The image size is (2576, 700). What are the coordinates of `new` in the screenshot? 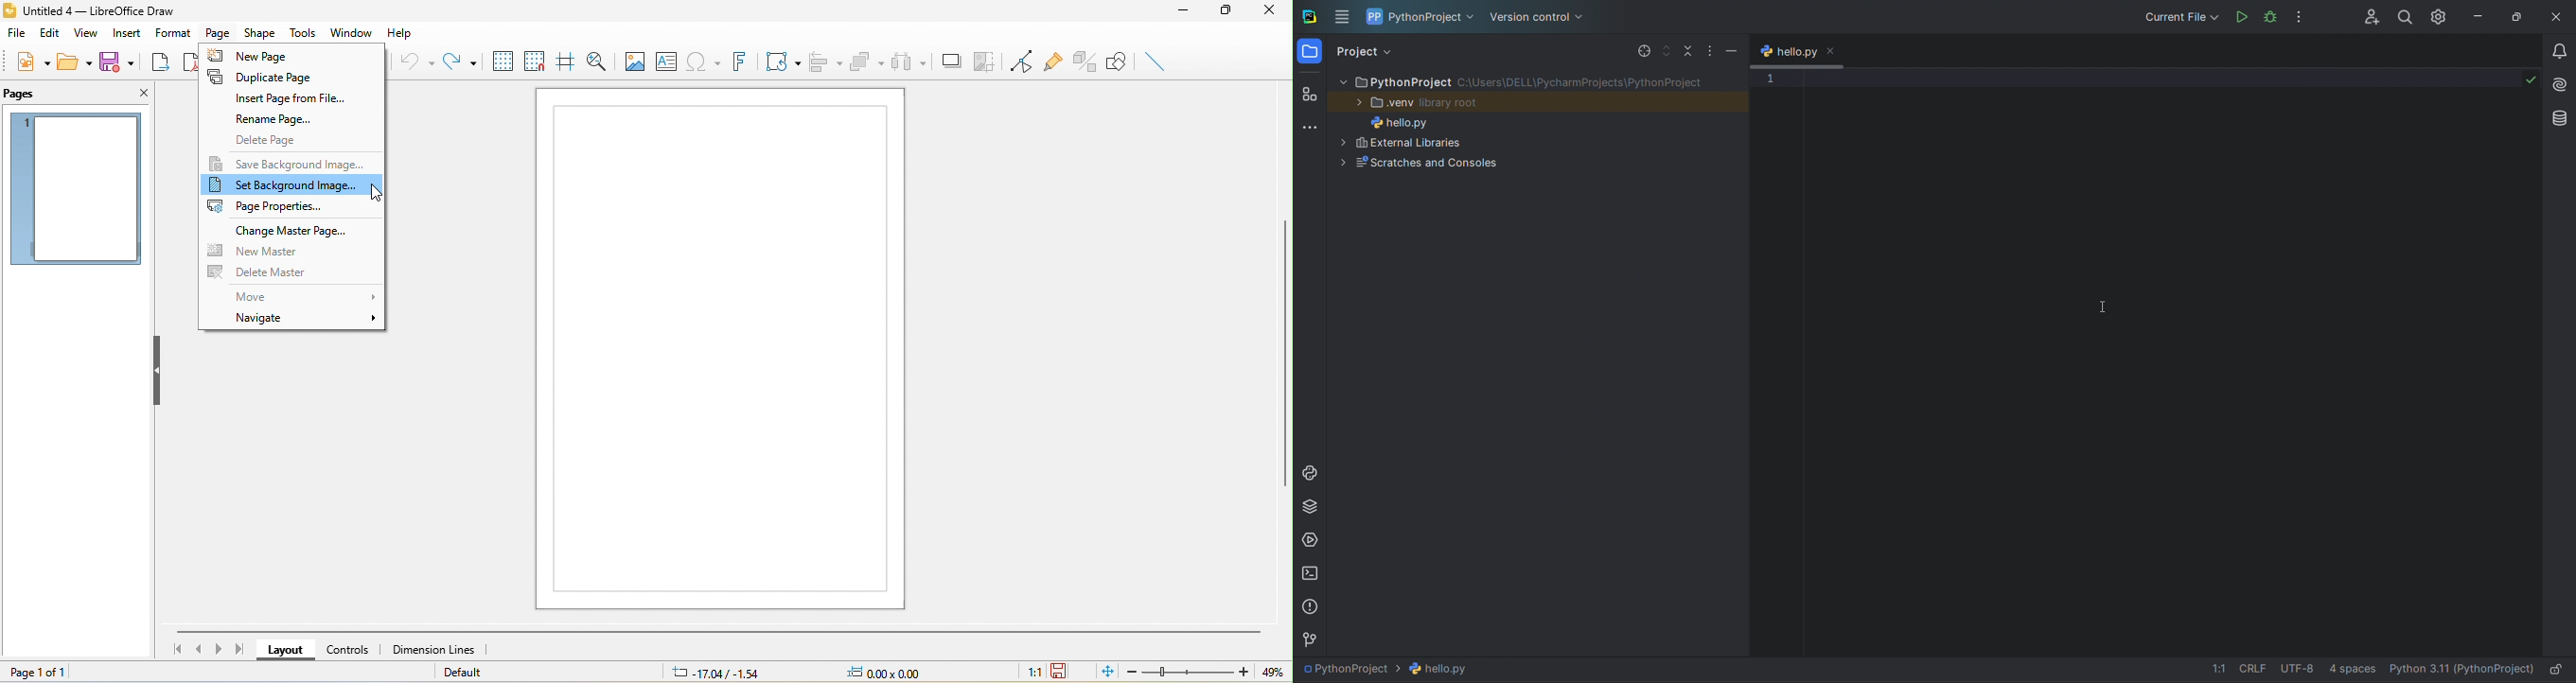 It's located at (31, 65).